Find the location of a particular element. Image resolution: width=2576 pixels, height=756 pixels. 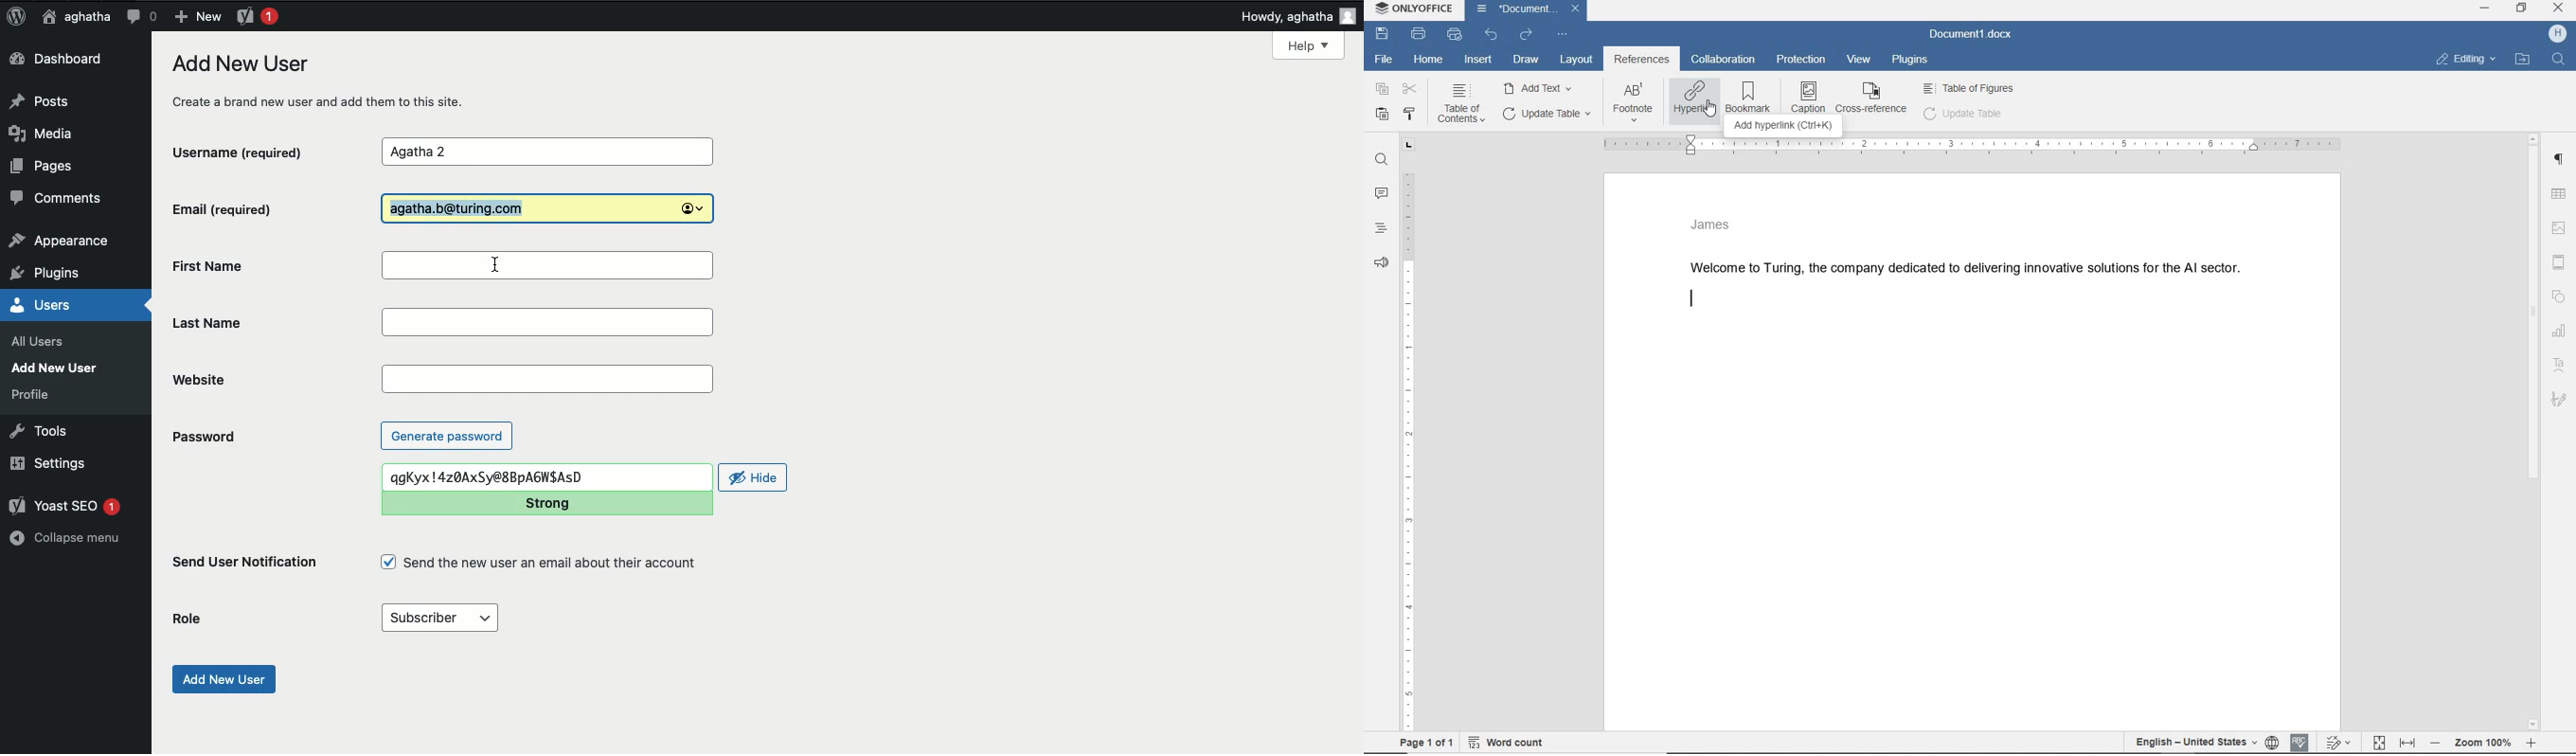

Email (required) is located at coordinates (255, 208).